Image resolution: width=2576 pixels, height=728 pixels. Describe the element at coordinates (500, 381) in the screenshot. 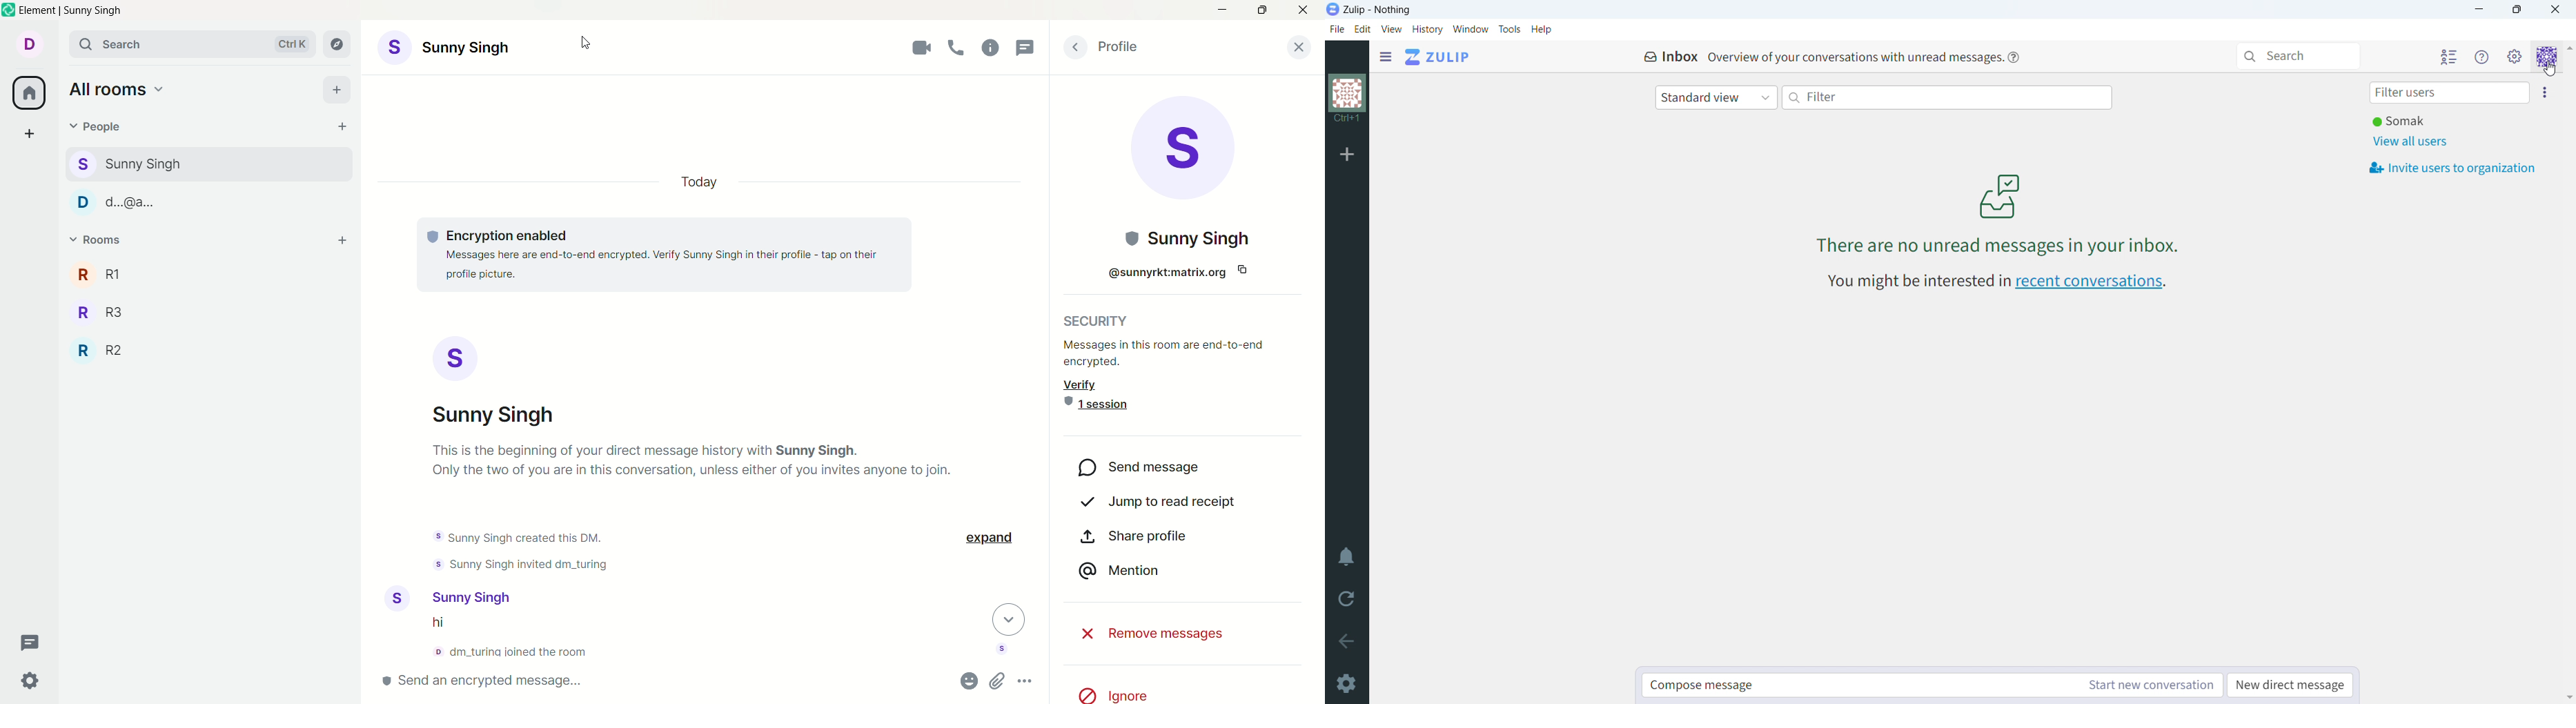

I see `account` at that location.